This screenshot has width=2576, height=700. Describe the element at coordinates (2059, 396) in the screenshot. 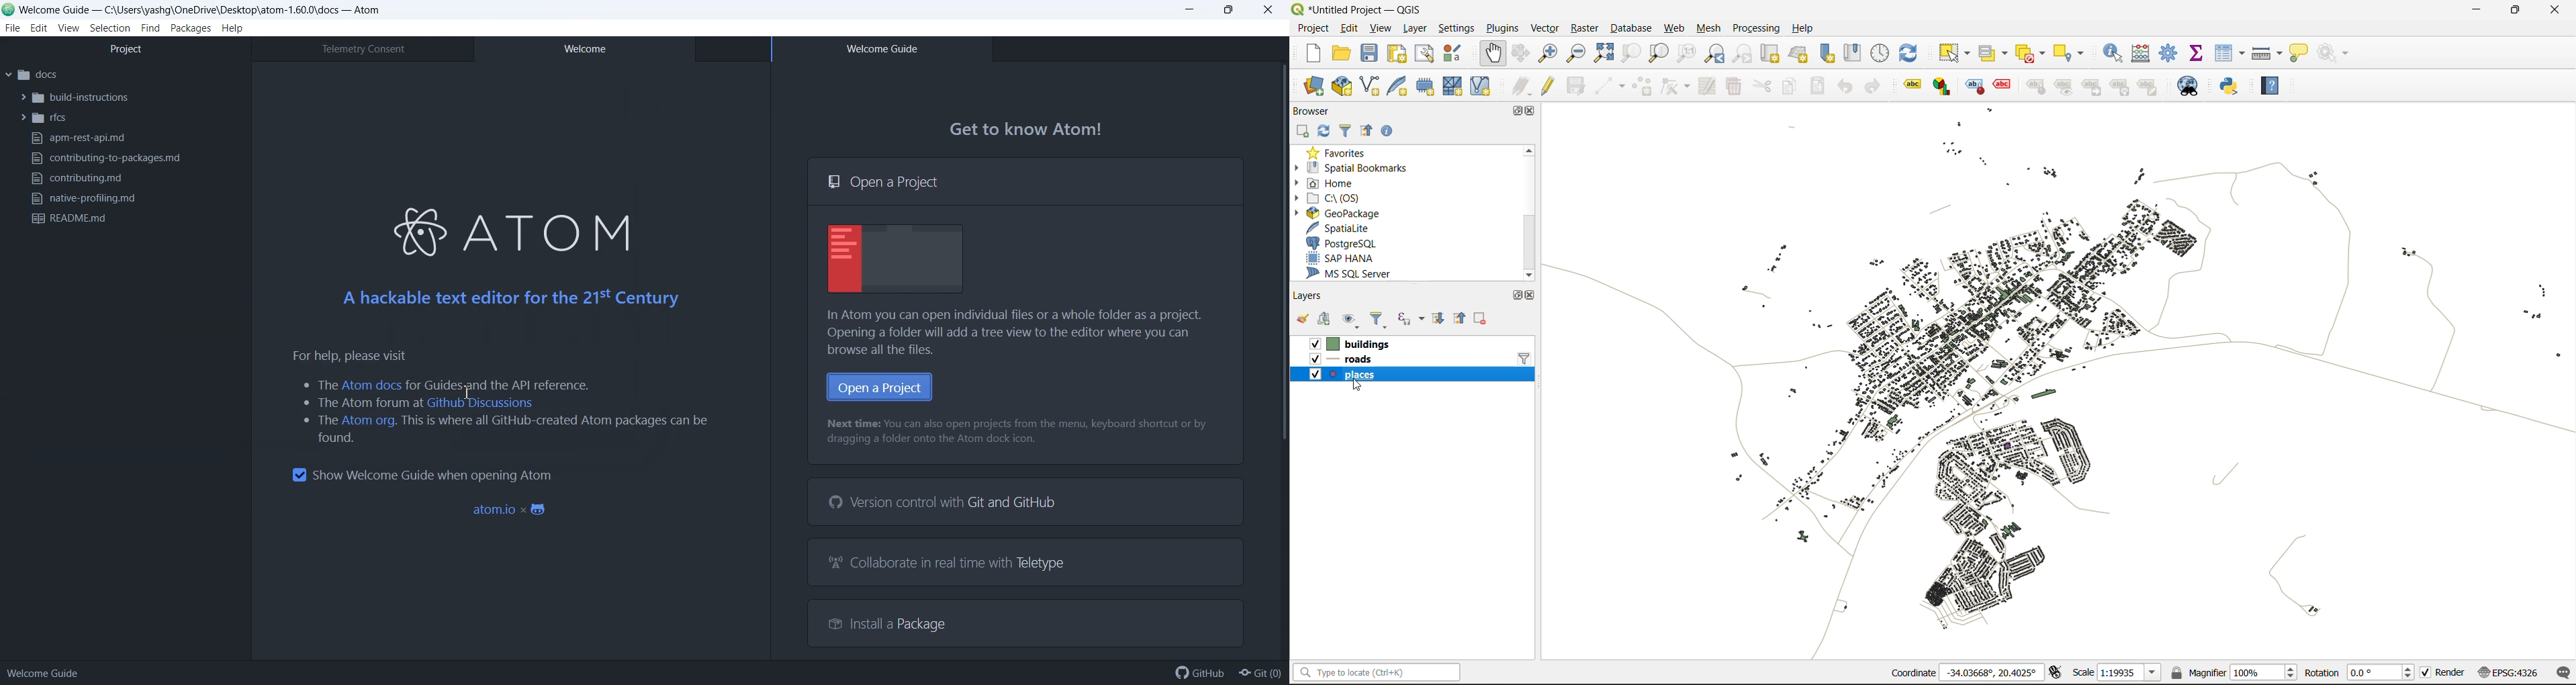

I see `map` at that location.